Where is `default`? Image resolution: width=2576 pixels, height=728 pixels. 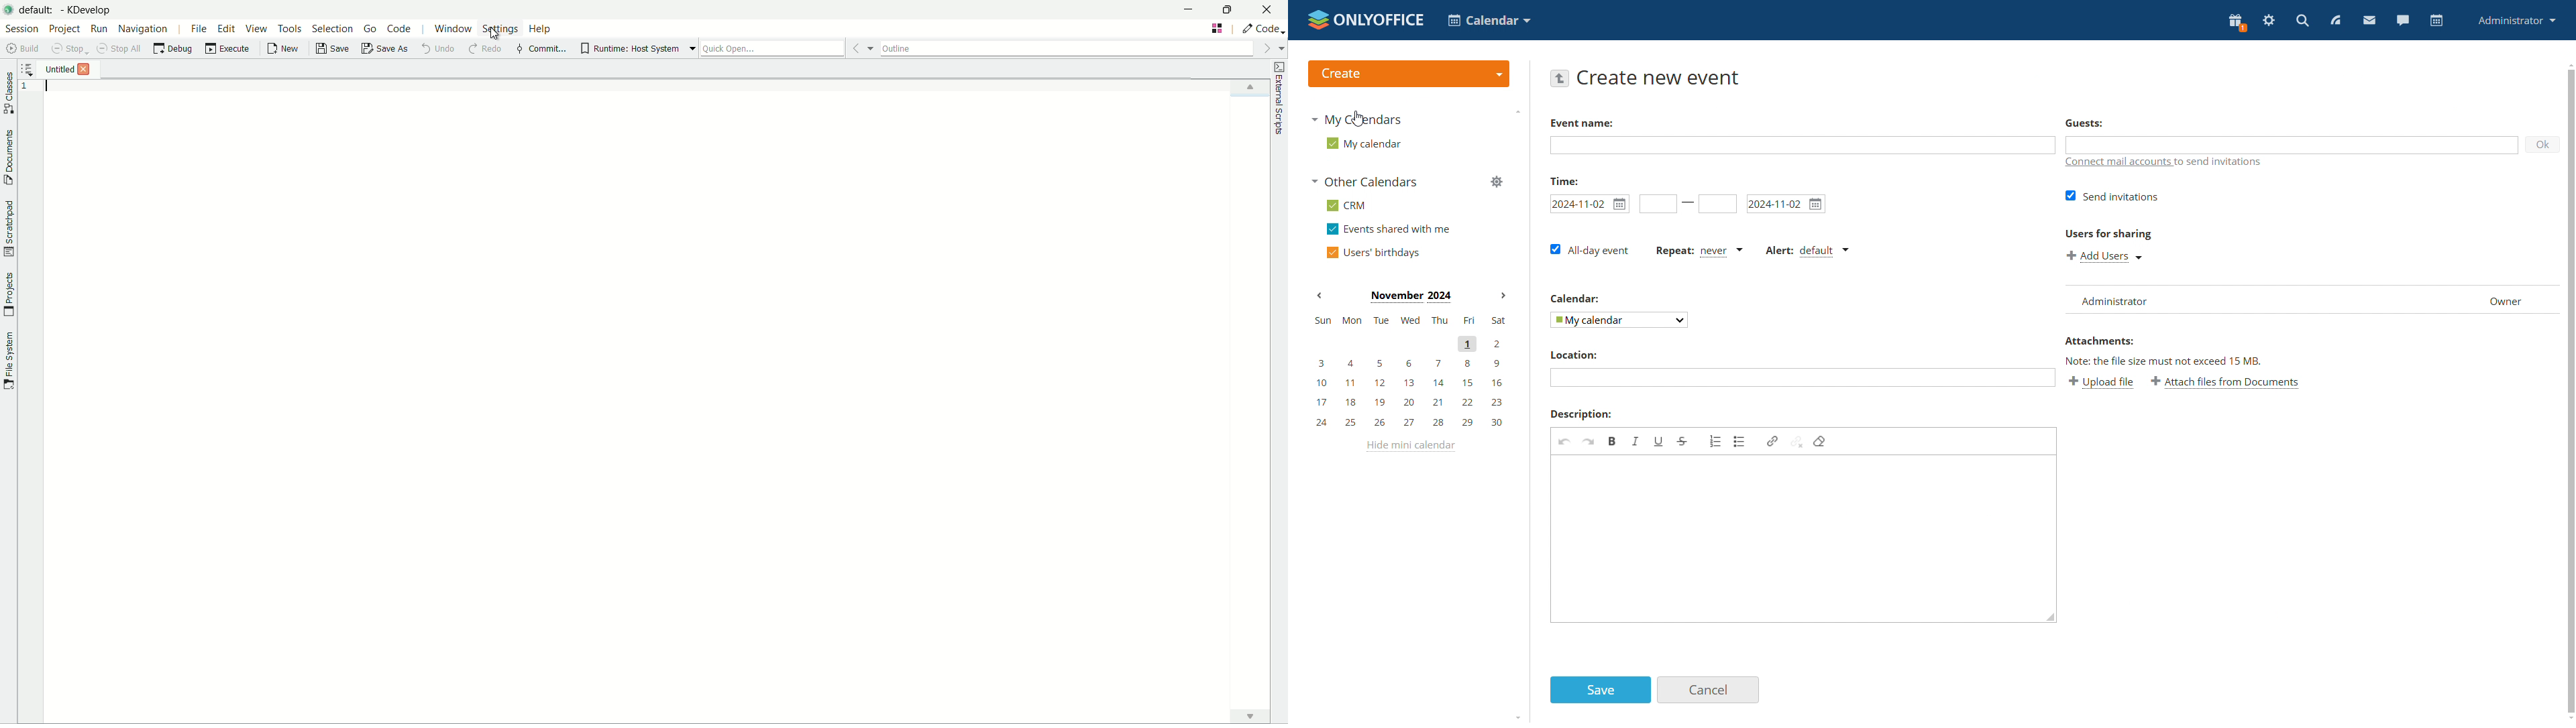
default is located at coordinates (39, 10).